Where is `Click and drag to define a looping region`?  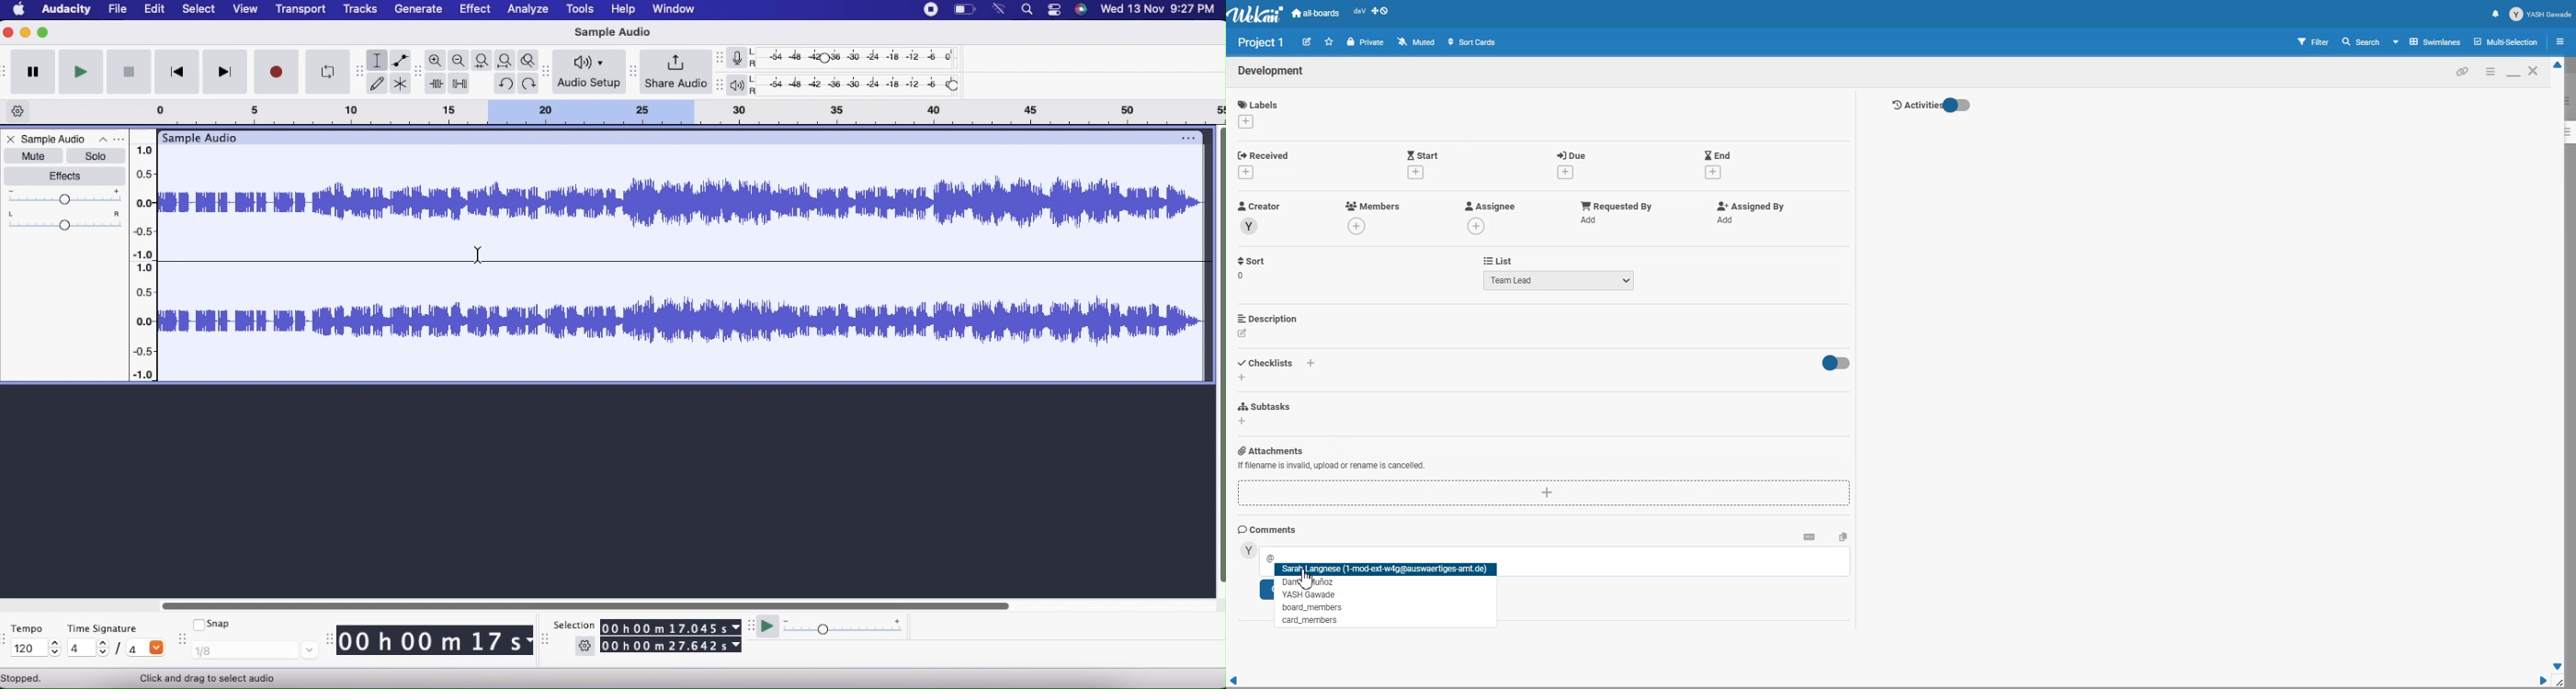 Click and drag to define a looping region is located at coordinates (666, 111).